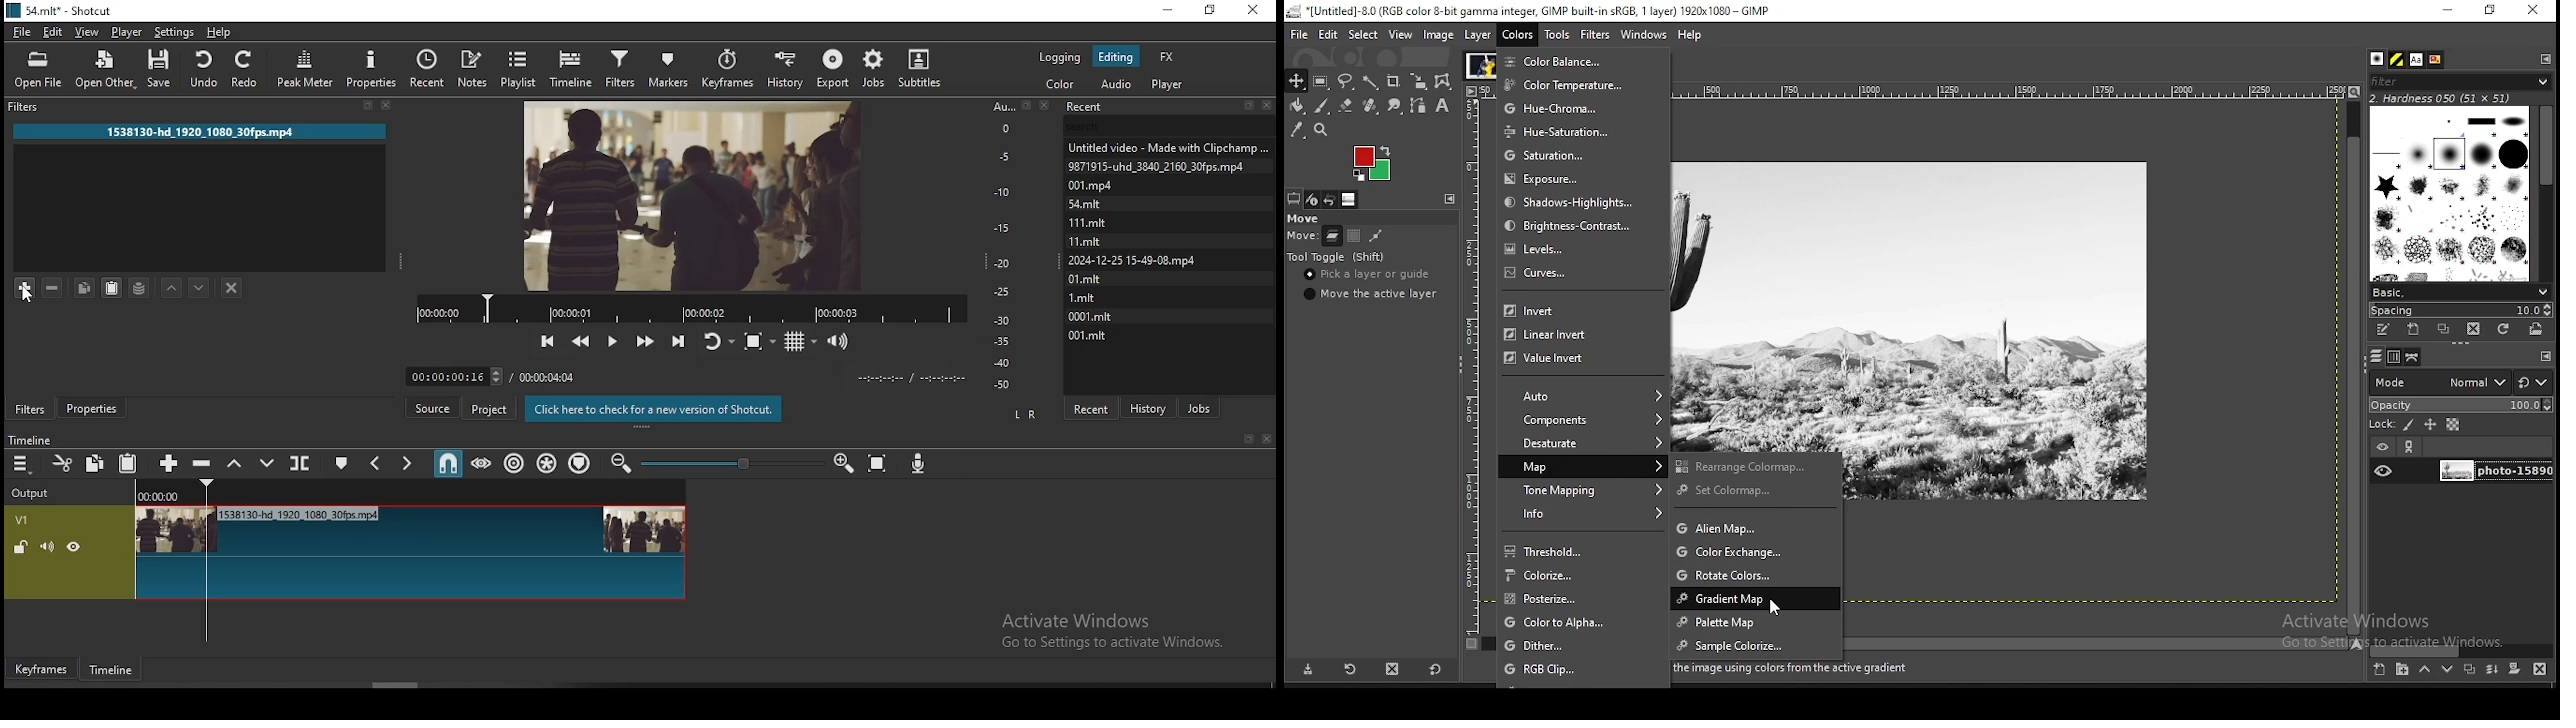 This screenshot has width=2576, height=728. I want to click on windows, so click(1642, 34).